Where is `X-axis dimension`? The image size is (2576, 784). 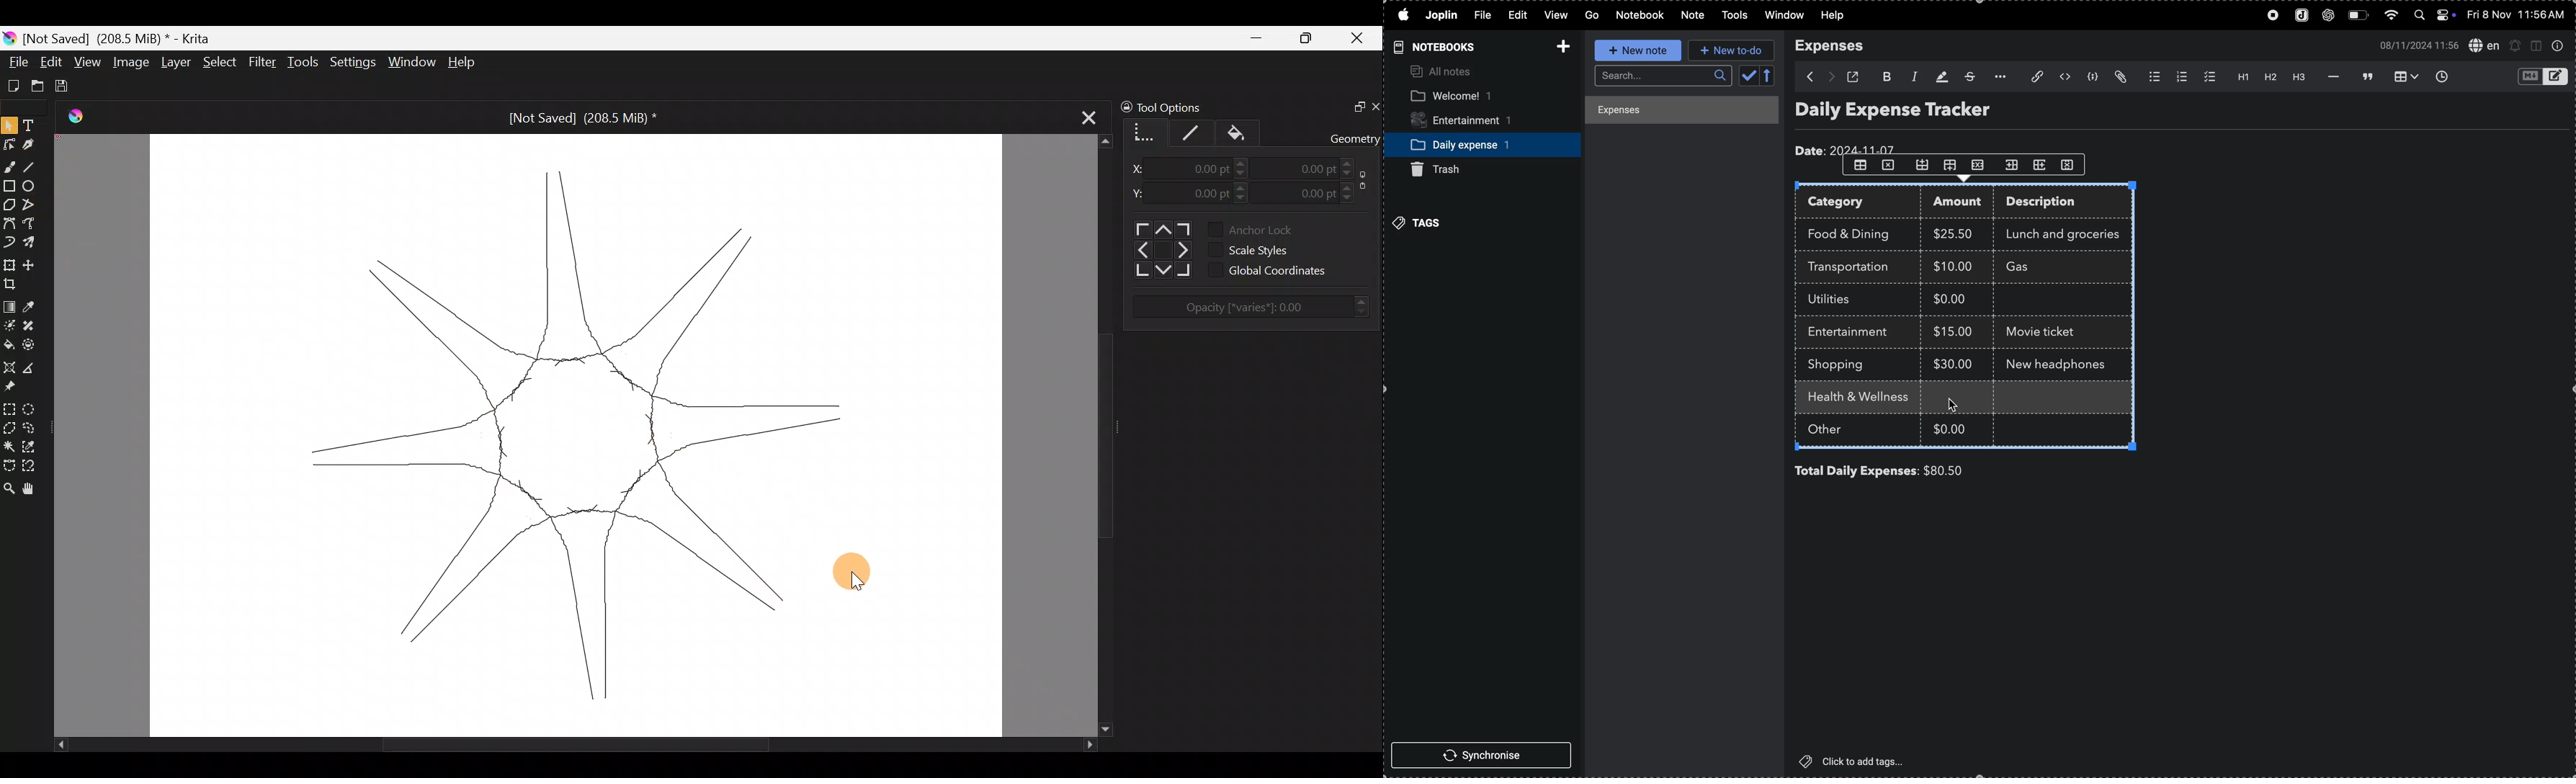 X-axis dimension is located at coordinates (1140, 169).